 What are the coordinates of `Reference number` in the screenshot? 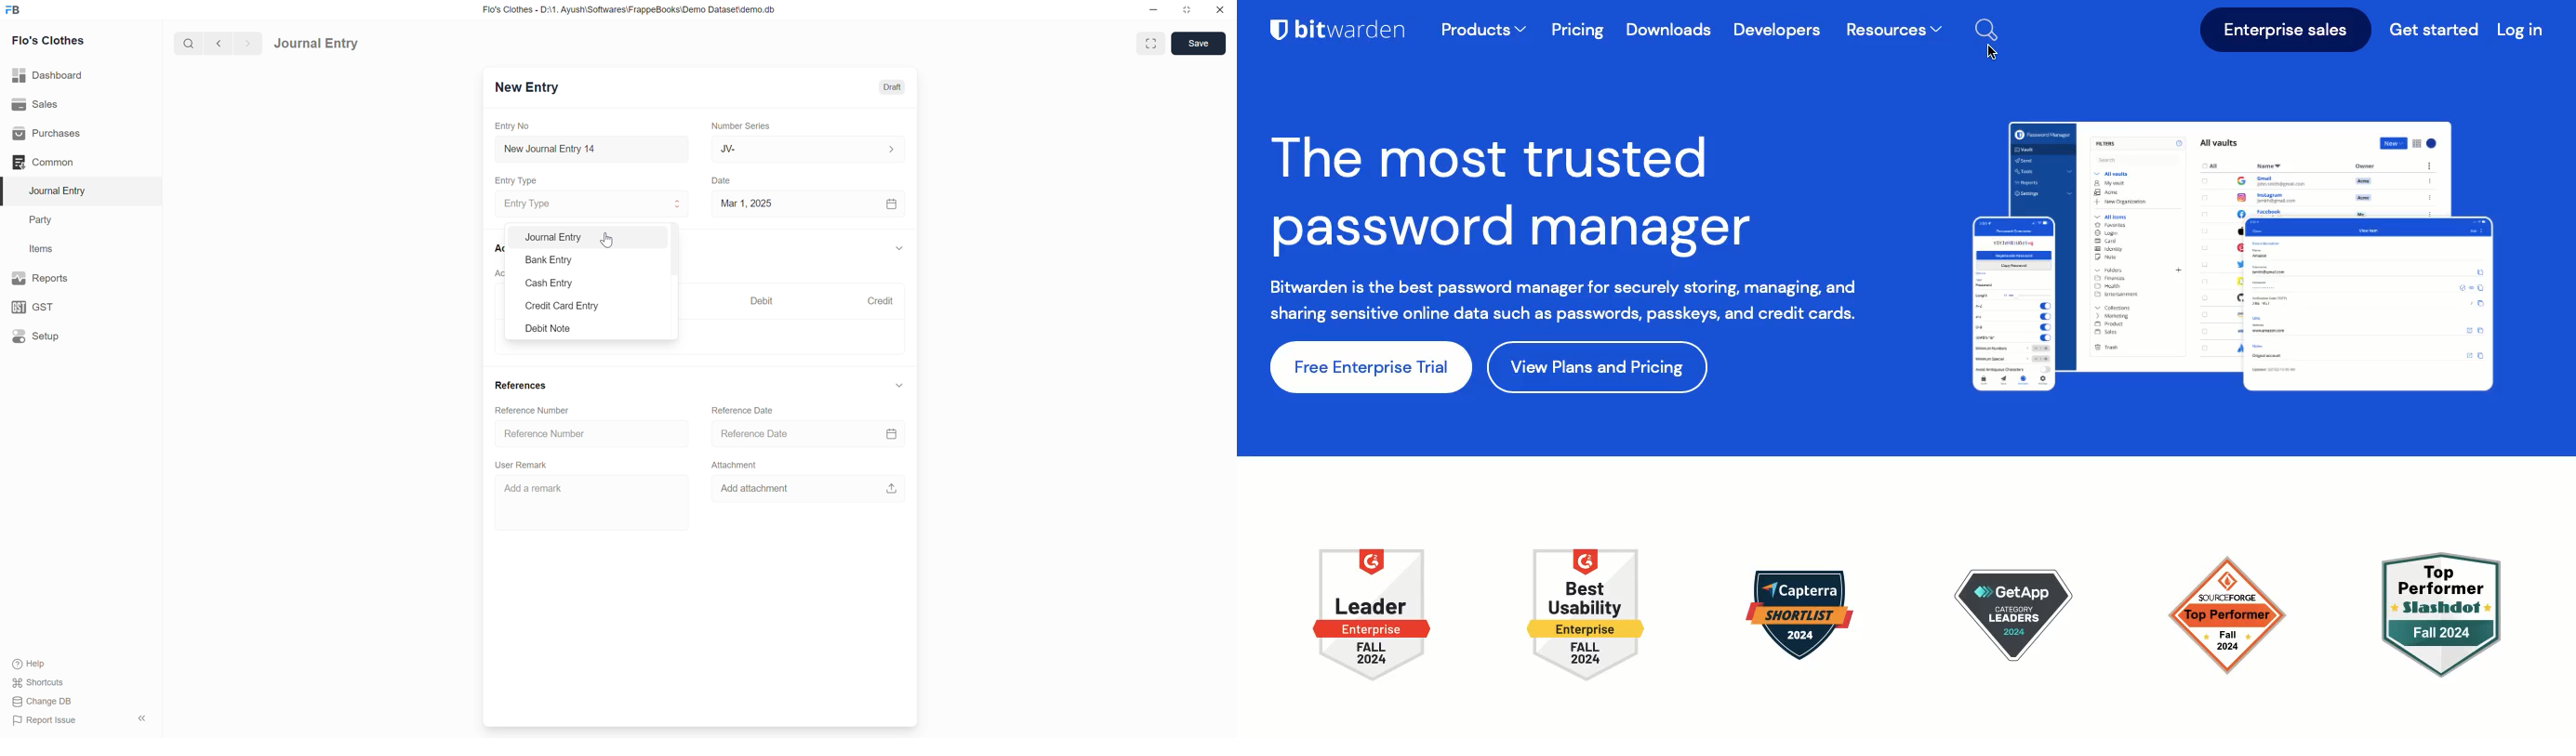 It's located at (567, 433).